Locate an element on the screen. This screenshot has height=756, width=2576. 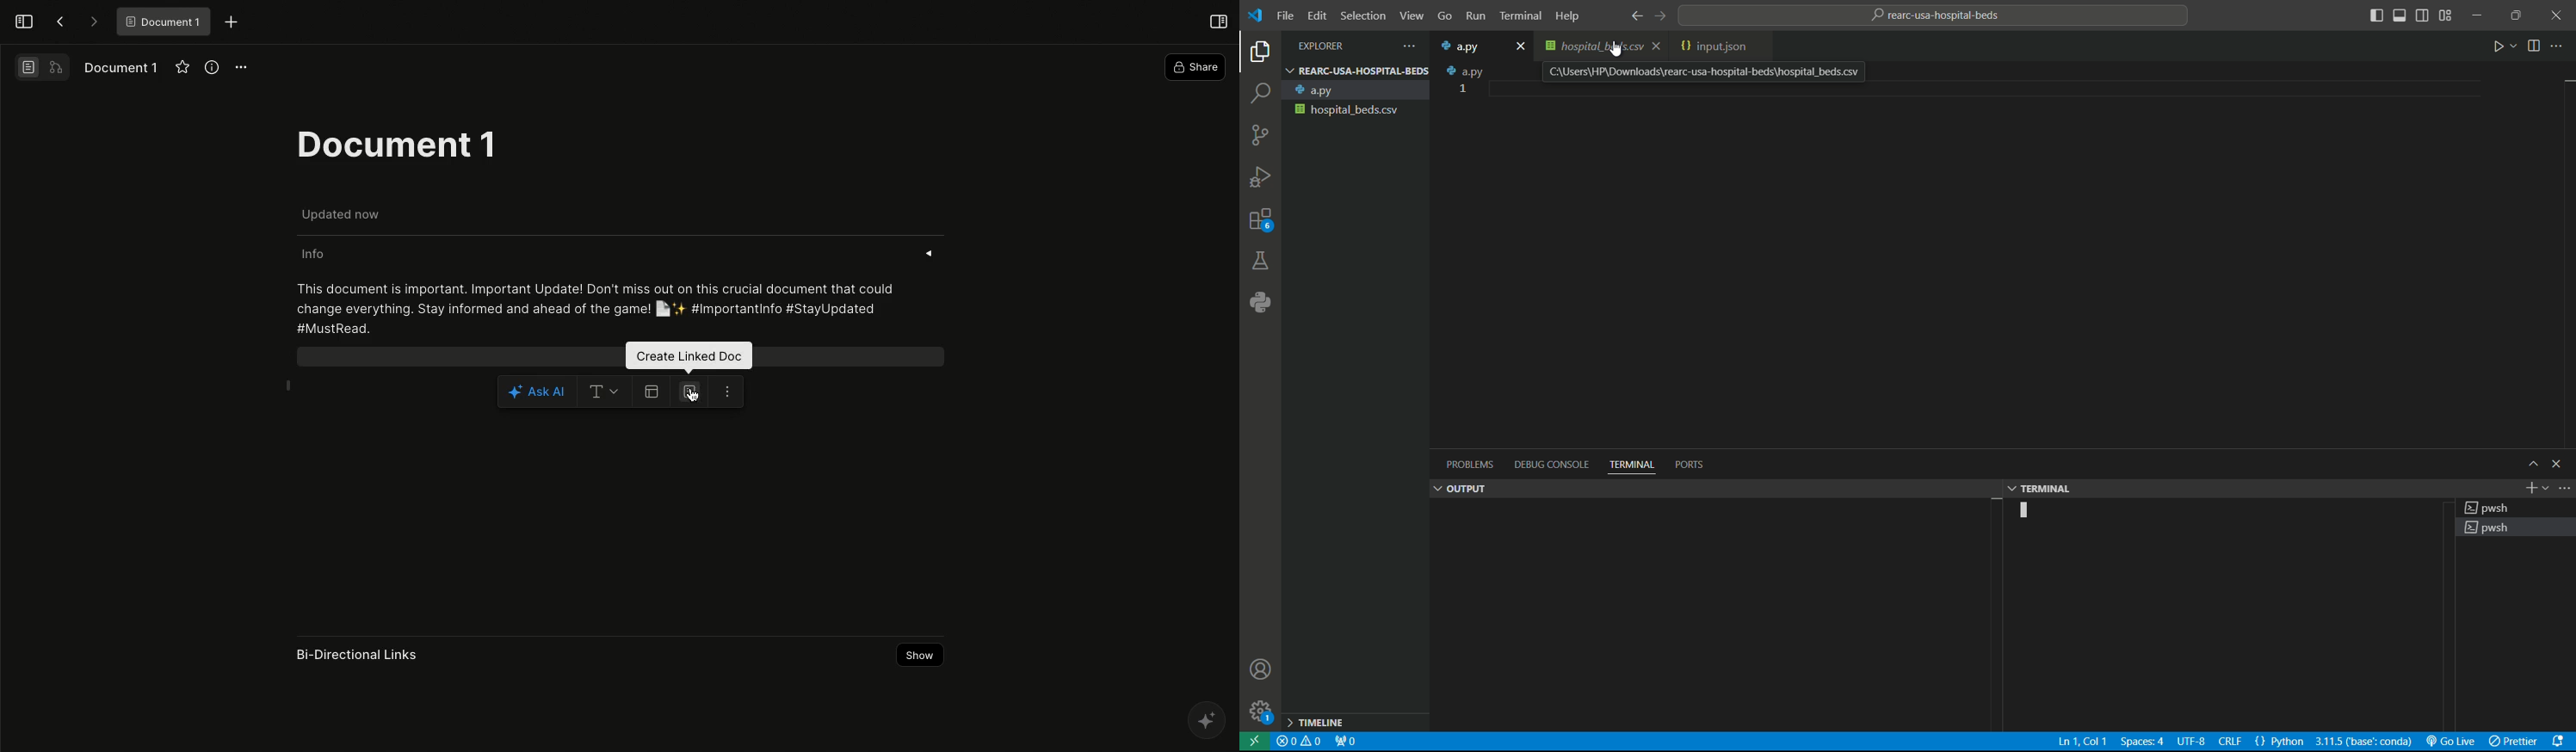
output is located at coordinates (1459, 489).